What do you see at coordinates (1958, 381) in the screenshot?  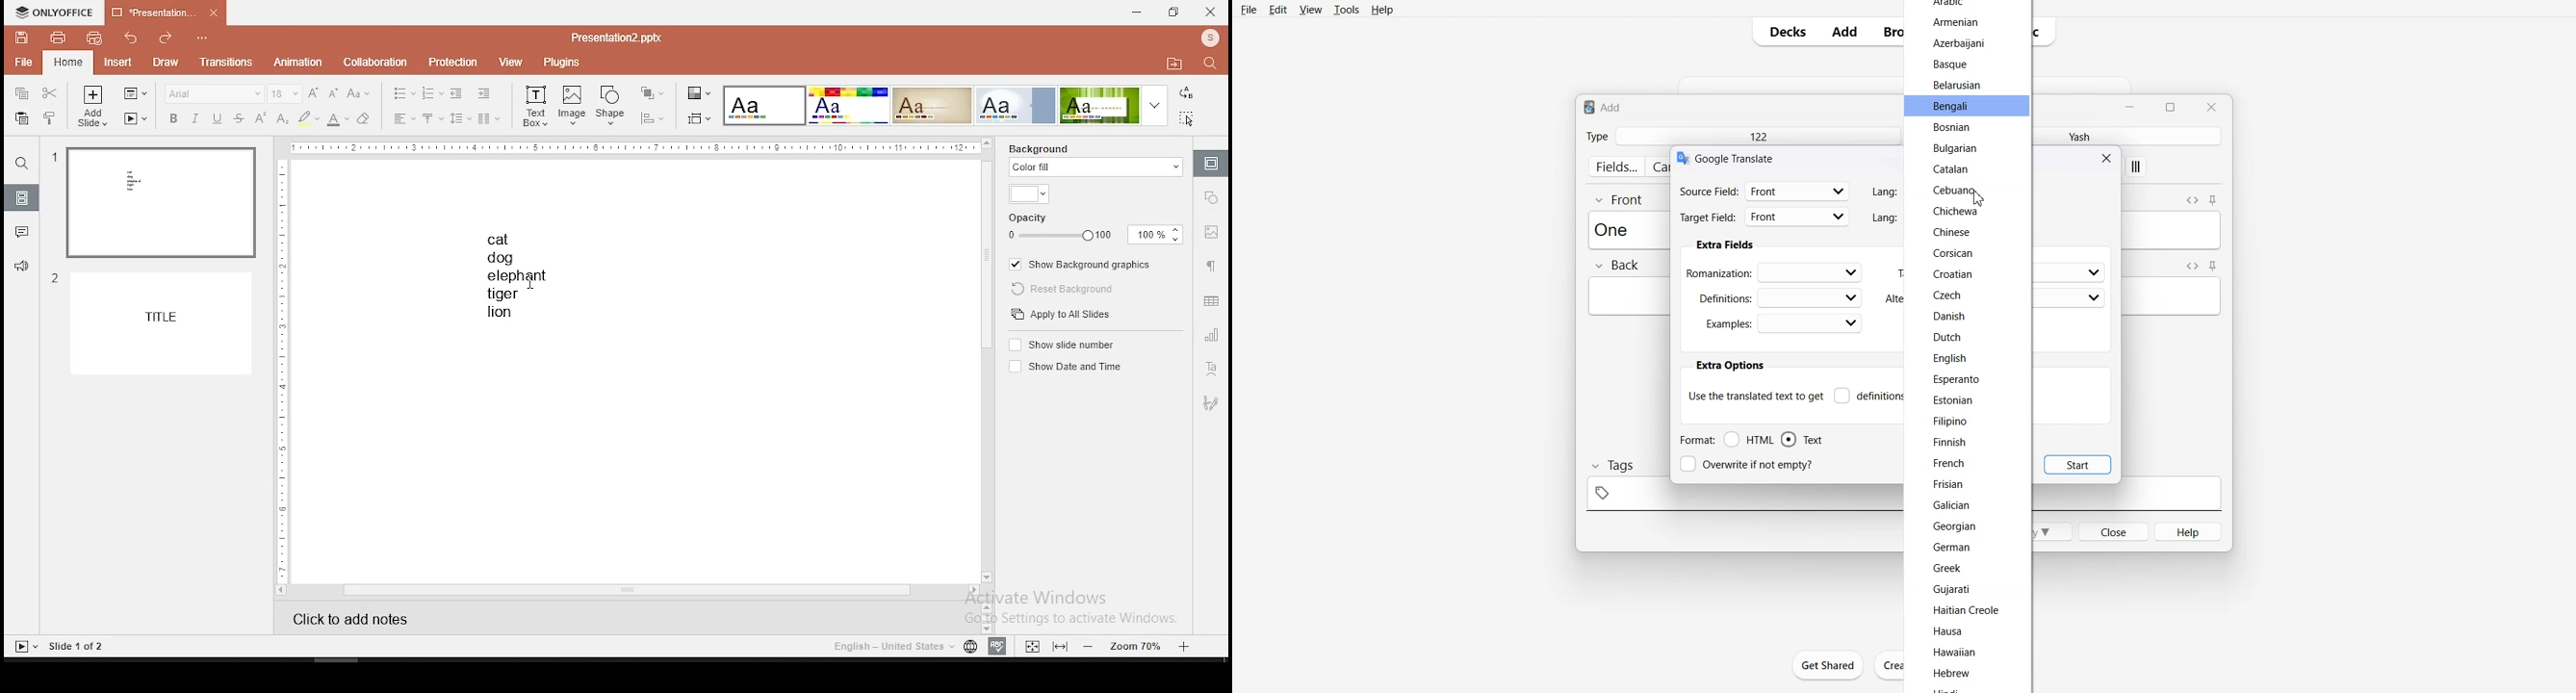 I see `Esperanto` at bounding box center [1958, 381].